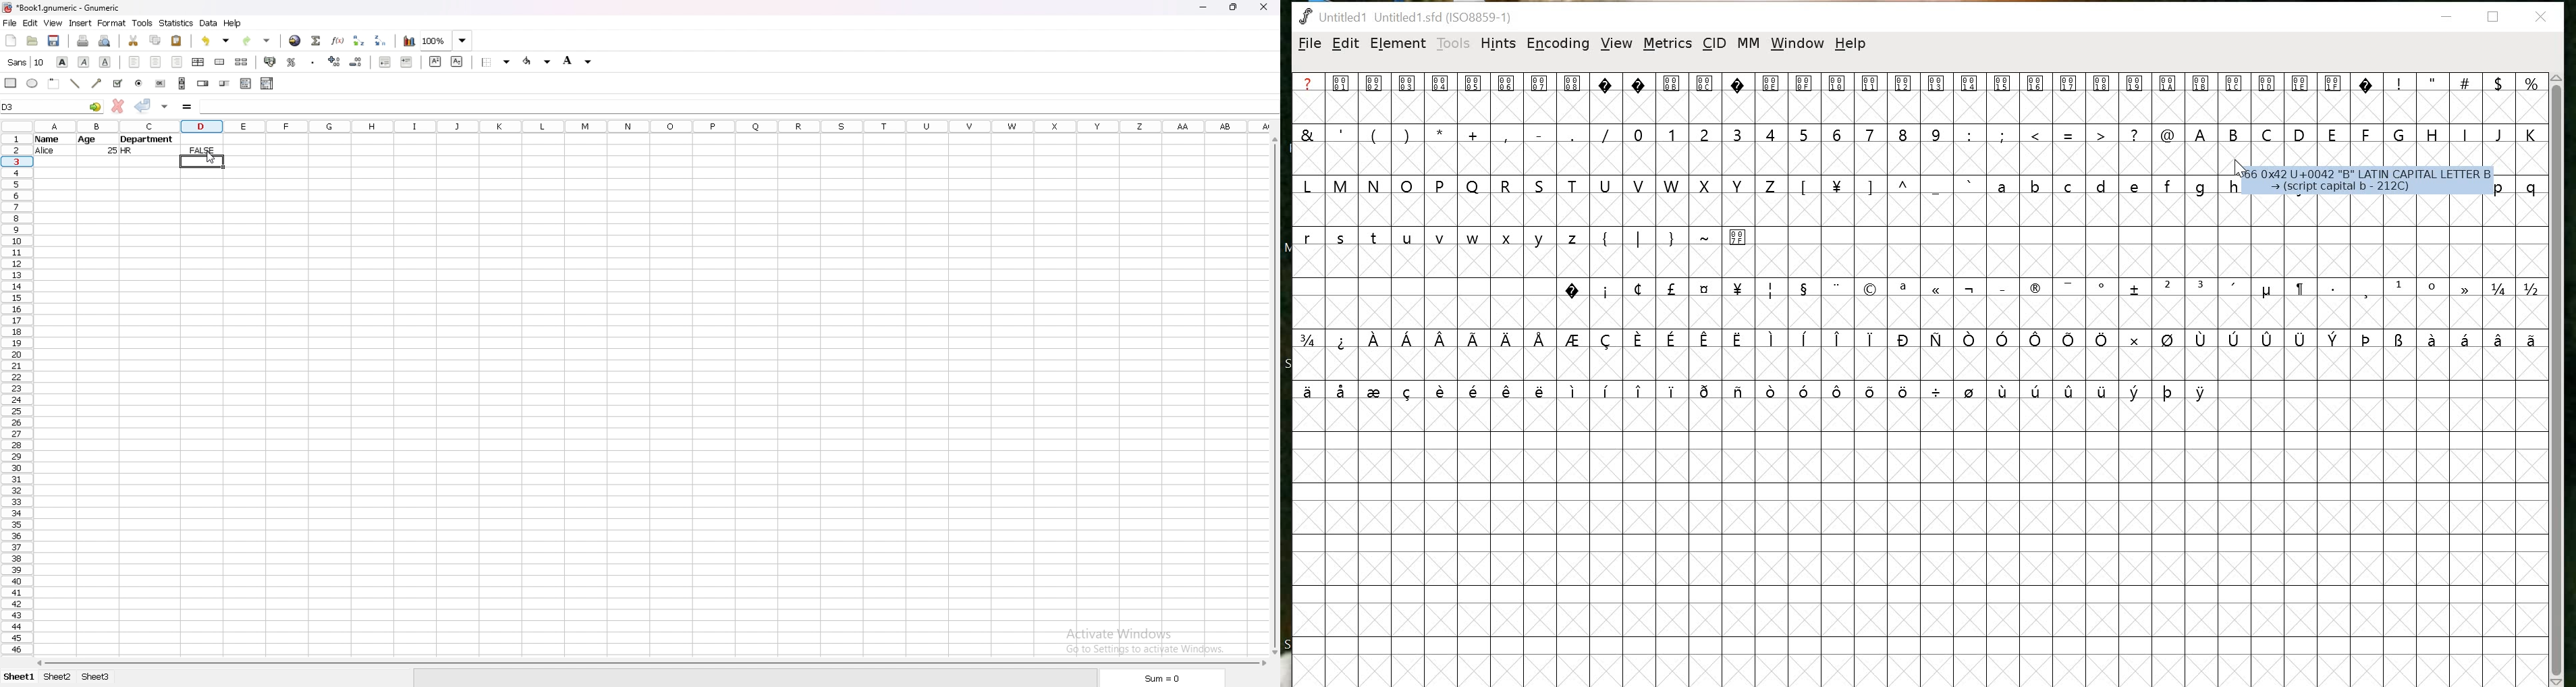 This screenshot has height=700, width=2576. I want to click on paste, so click(177, 41).